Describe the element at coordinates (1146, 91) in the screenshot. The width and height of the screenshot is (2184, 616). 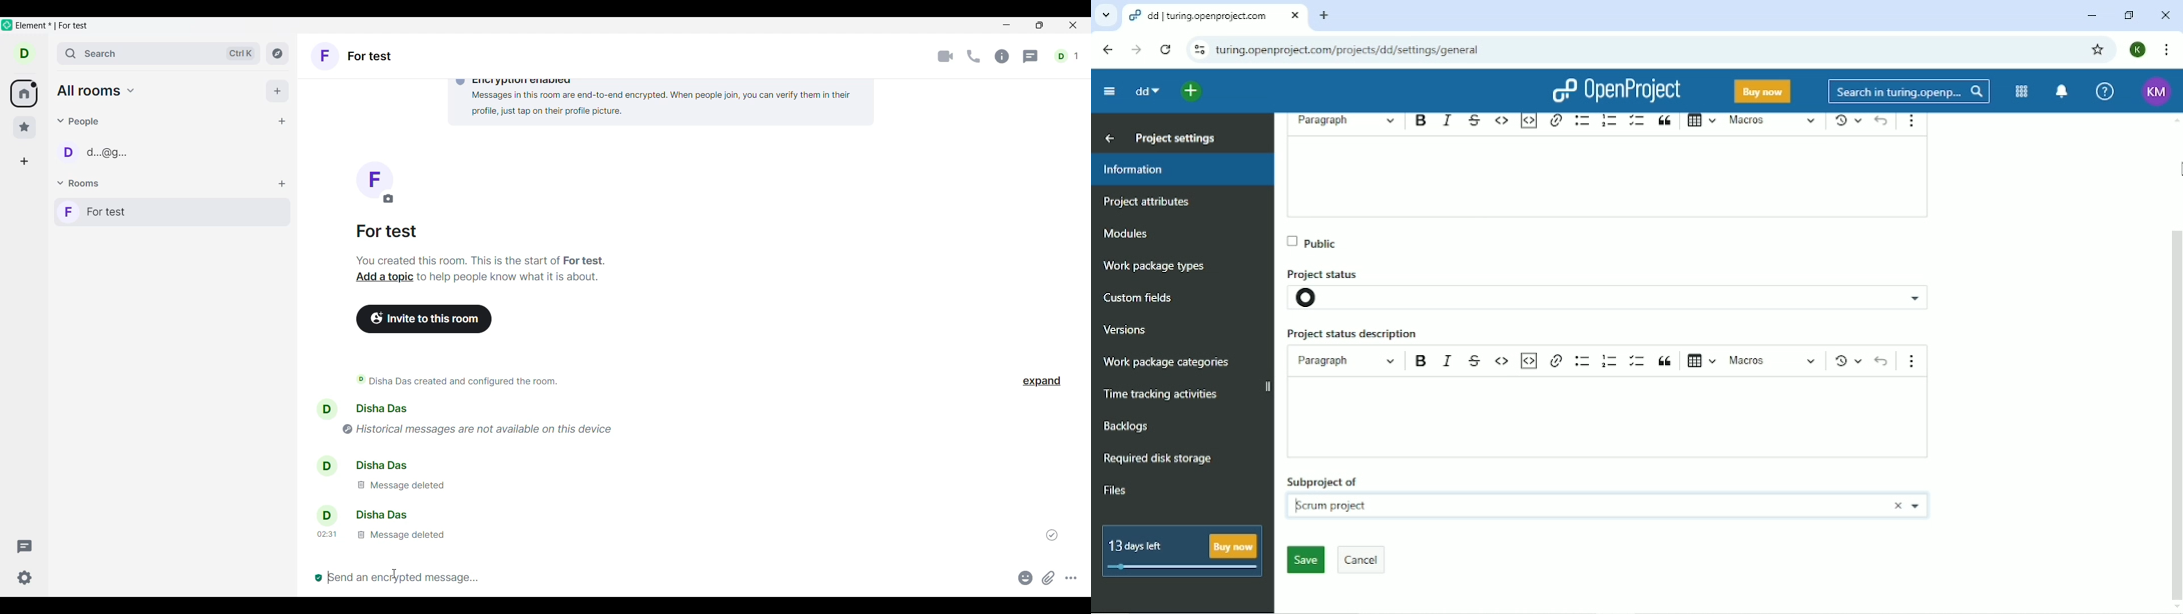
I see `dd` at that location.